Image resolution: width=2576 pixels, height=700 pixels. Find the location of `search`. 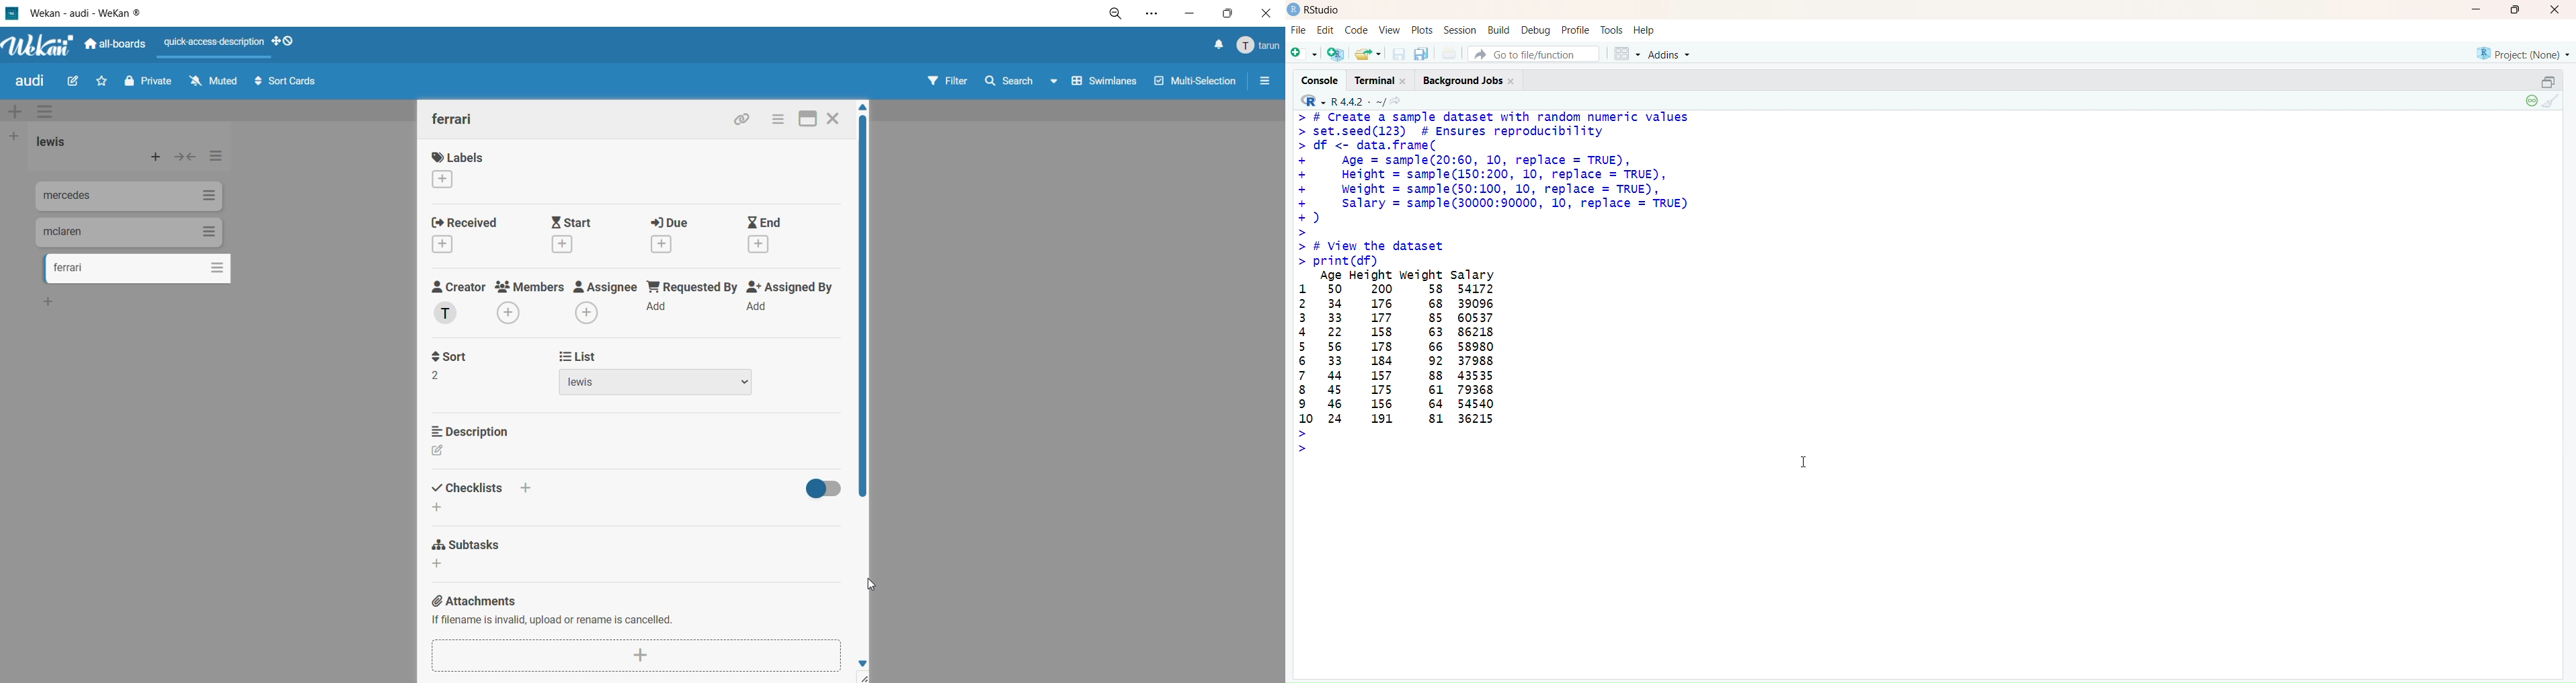

search is located at coordinates (1021, 83).